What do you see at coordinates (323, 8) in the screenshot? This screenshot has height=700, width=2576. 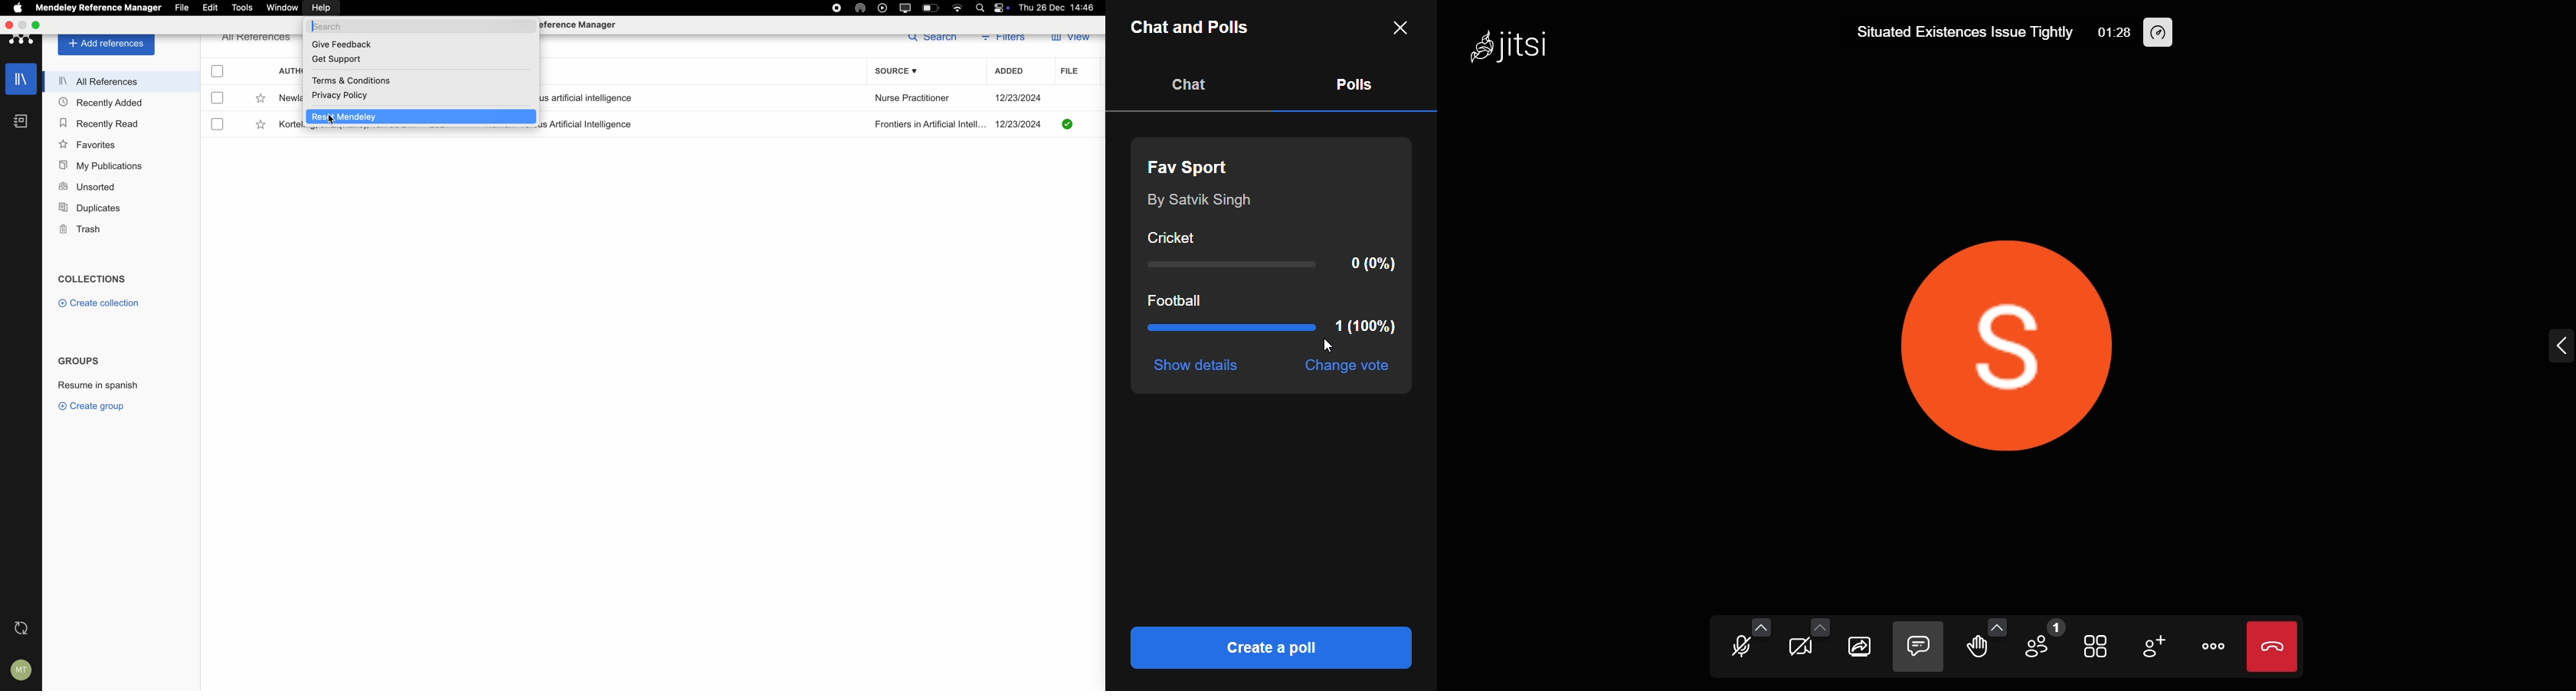 I see `click on help` at bounding box center [323, 8].